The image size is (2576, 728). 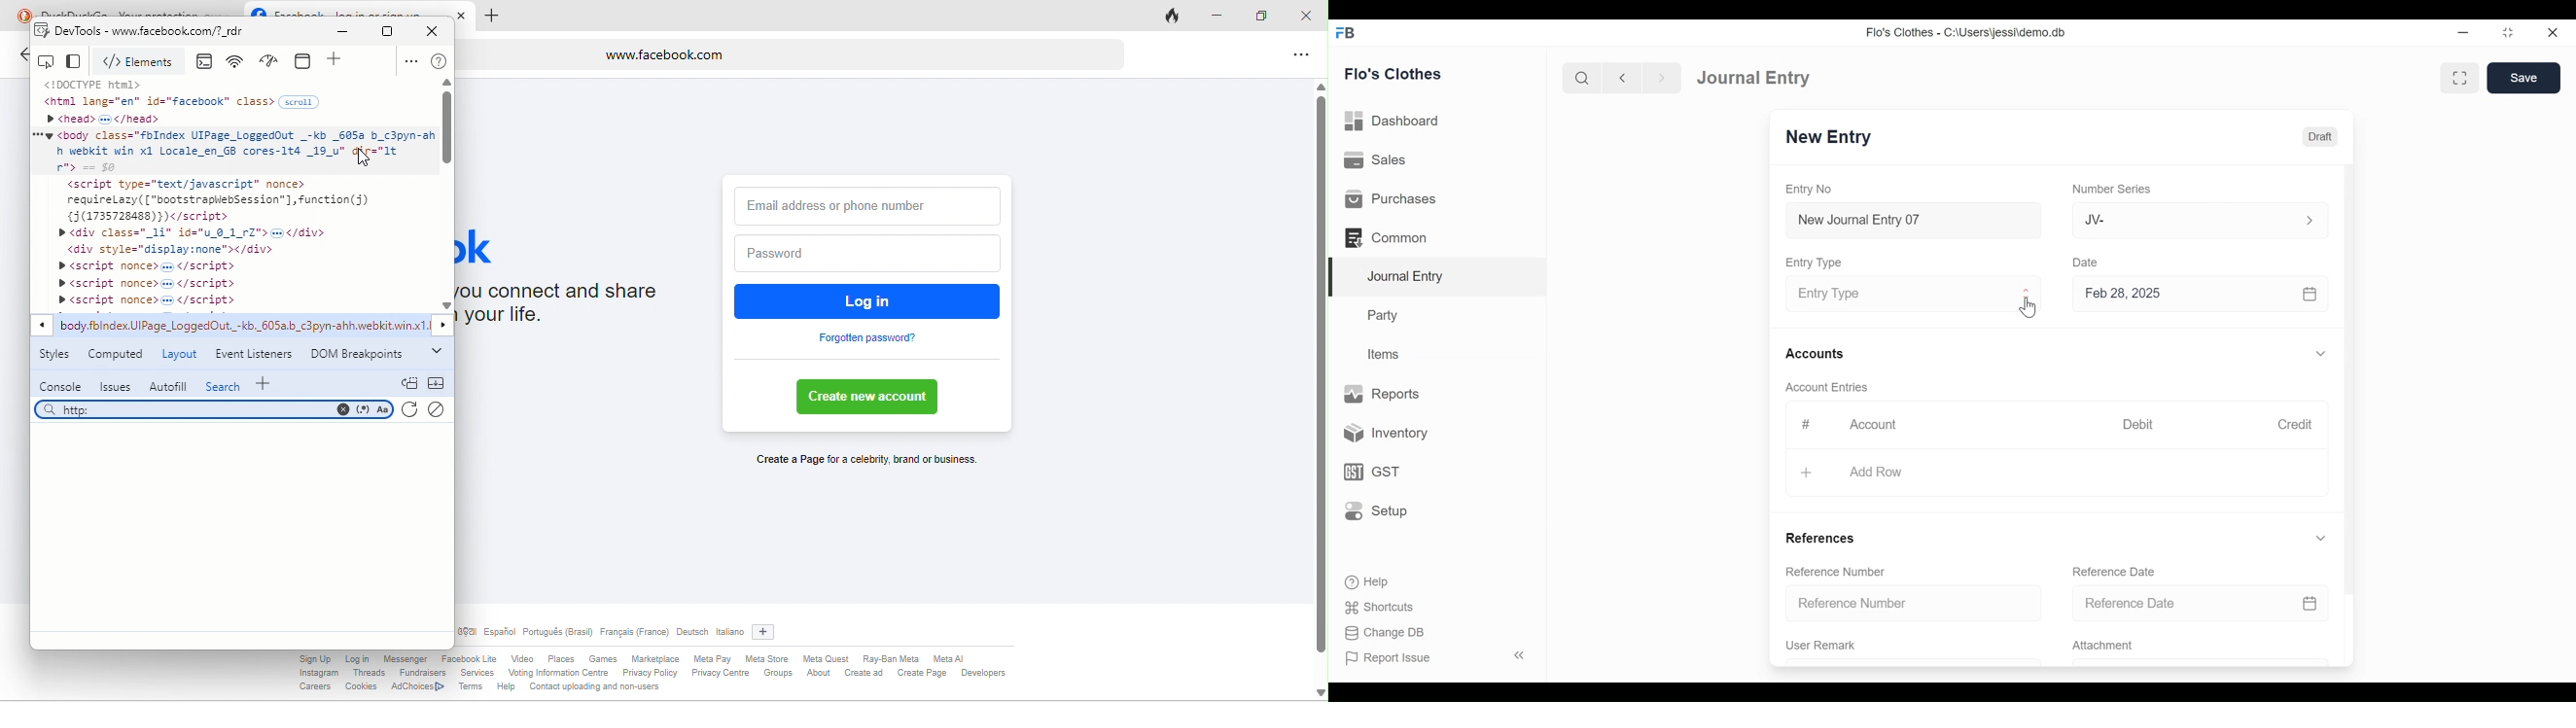 What do you see at coordinates (1391, 198) in the screenshot?
I see `Purchases` at bounding box center [1391, 198].